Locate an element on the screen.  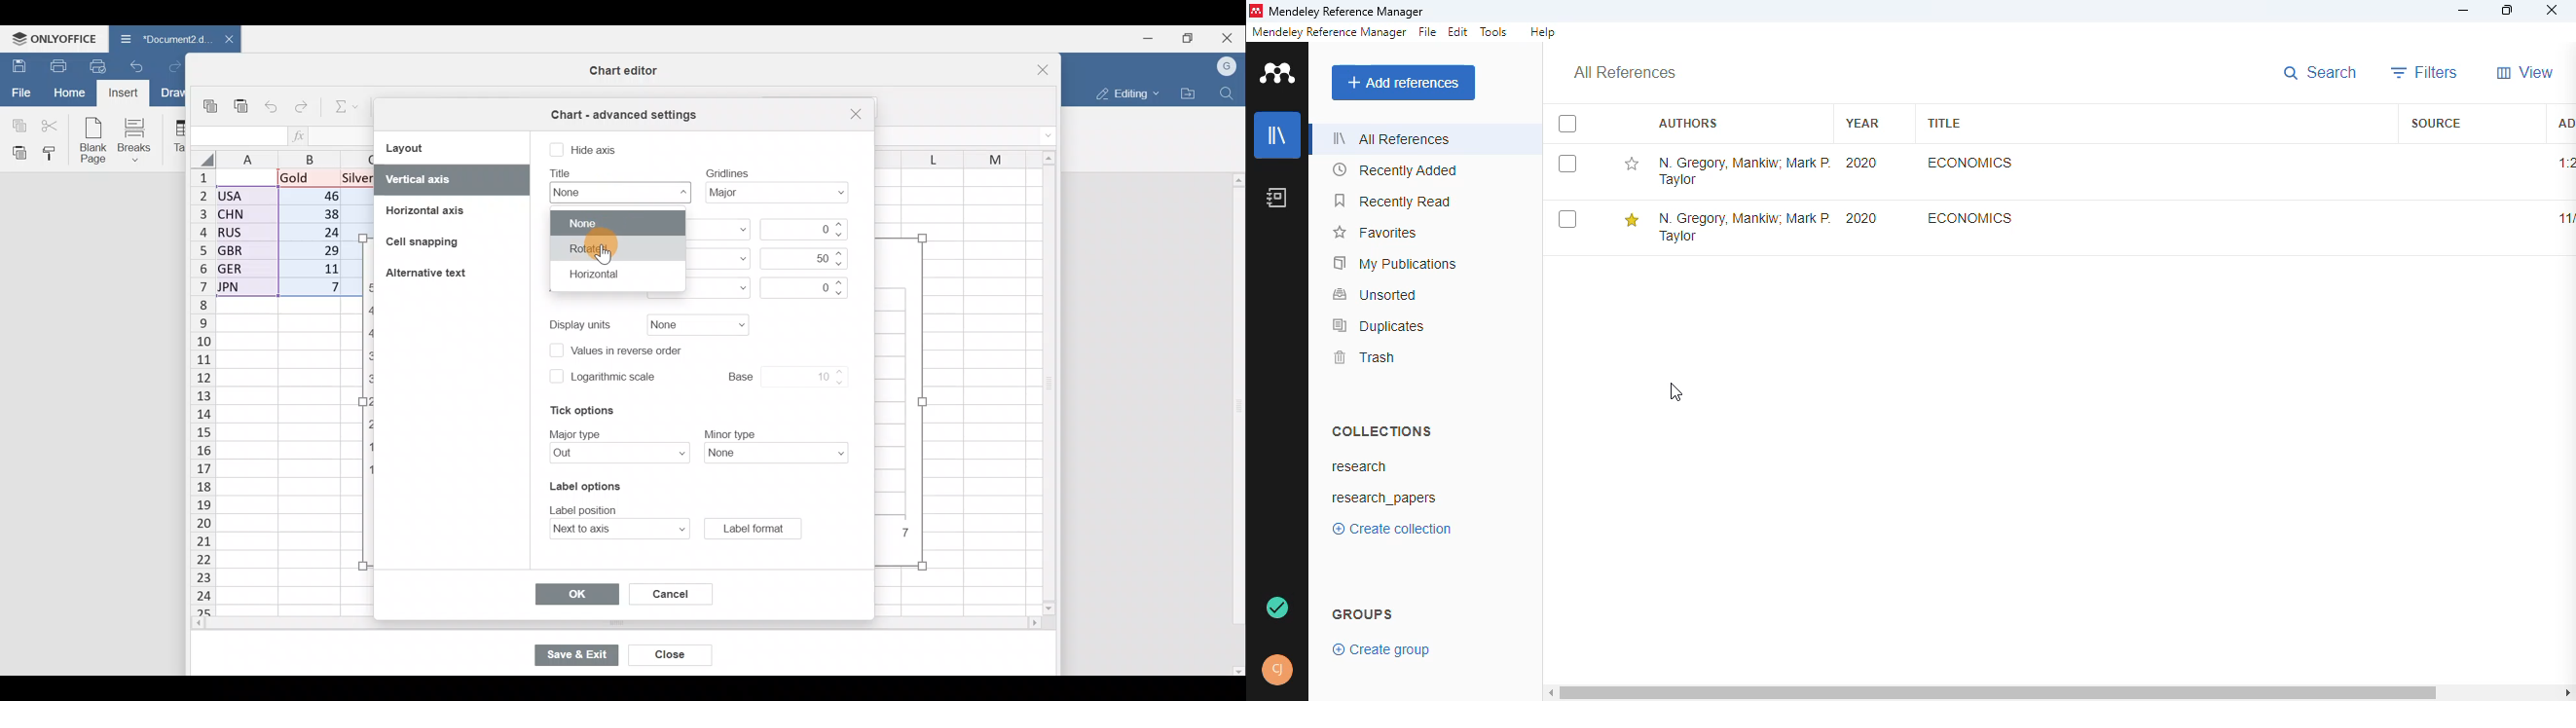
Columns is located at coordinates (288, 159).